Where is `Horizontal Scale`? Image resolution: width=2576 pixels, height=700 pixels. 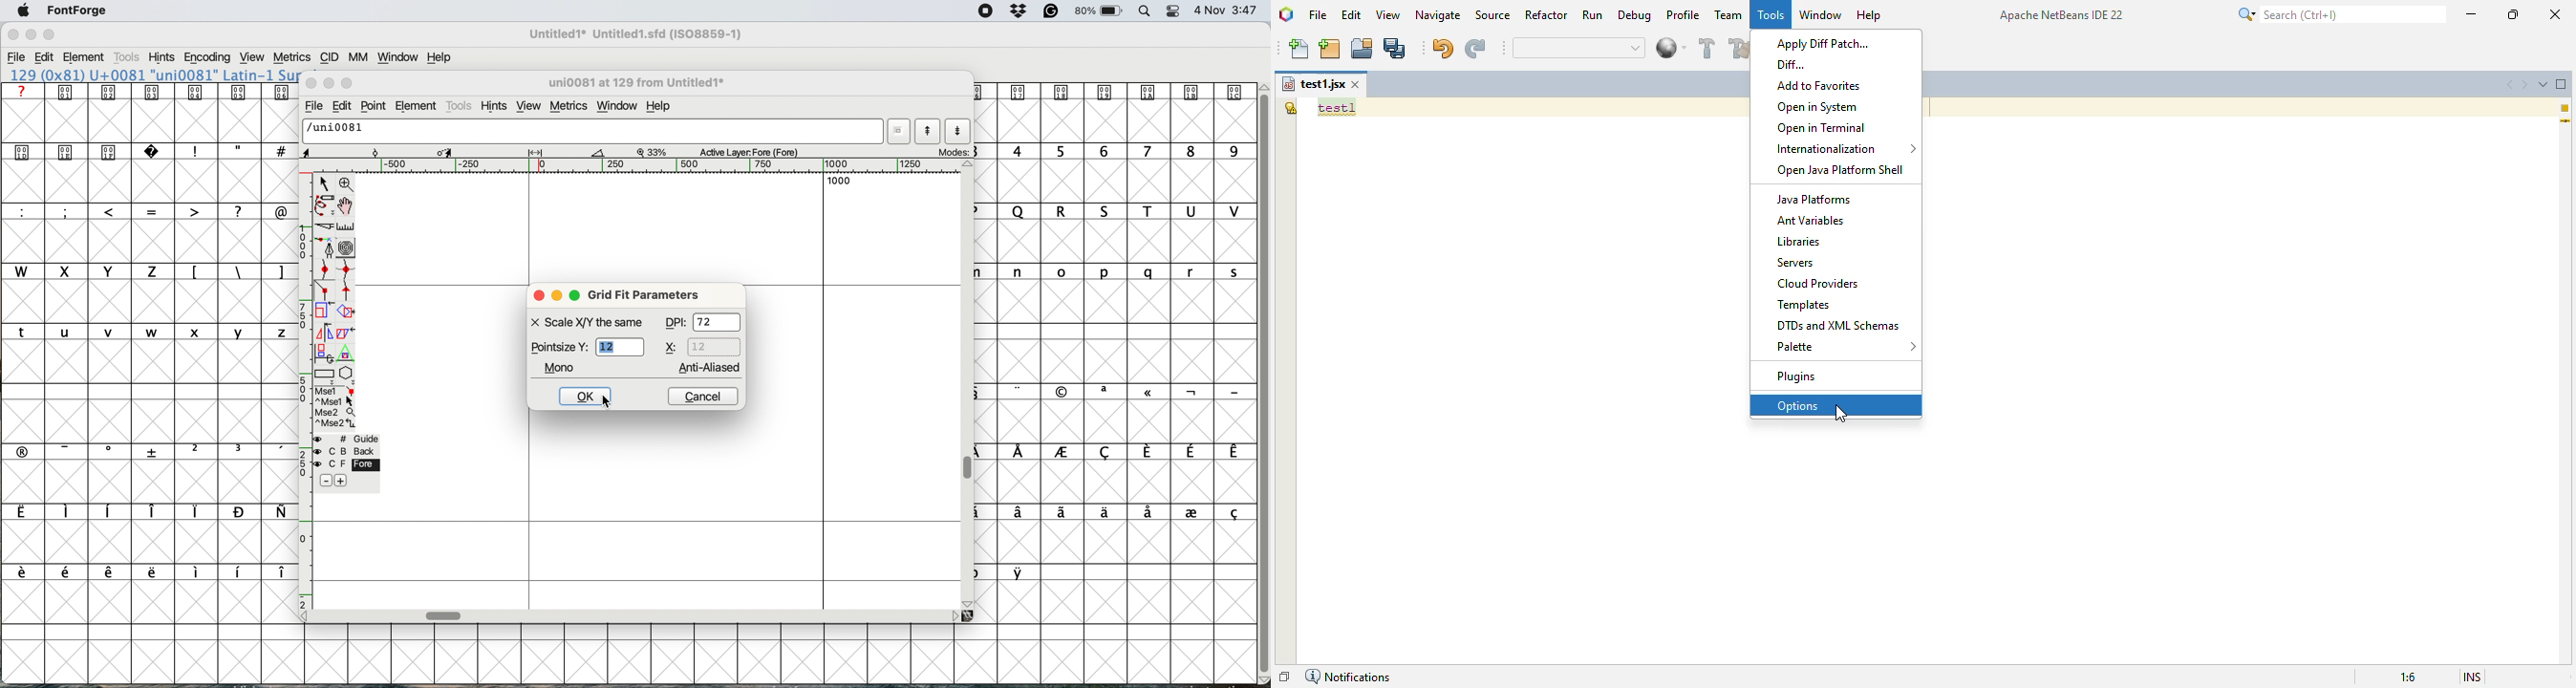
Horizontal Scale is located at coordinates (632, 166).